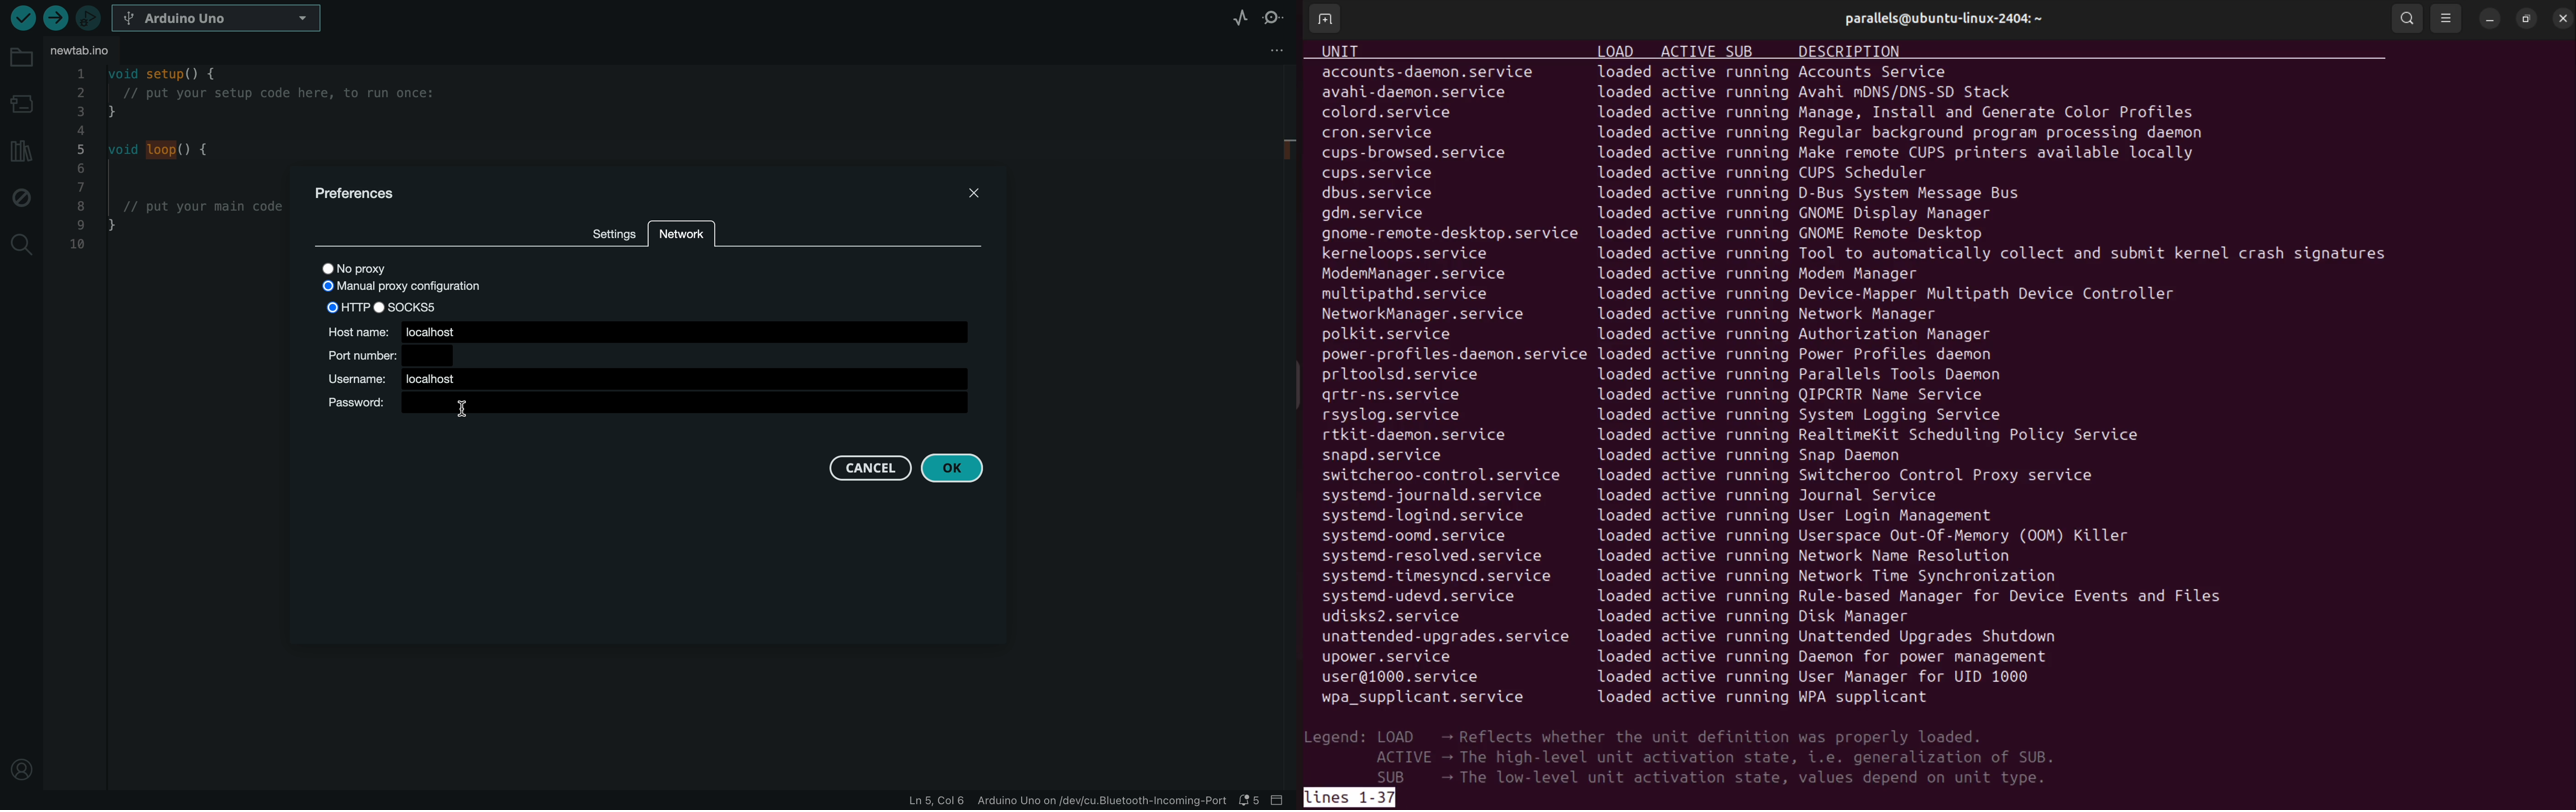 The image size is (2576, 812). I want to click on loaded, so click(1624, 113).